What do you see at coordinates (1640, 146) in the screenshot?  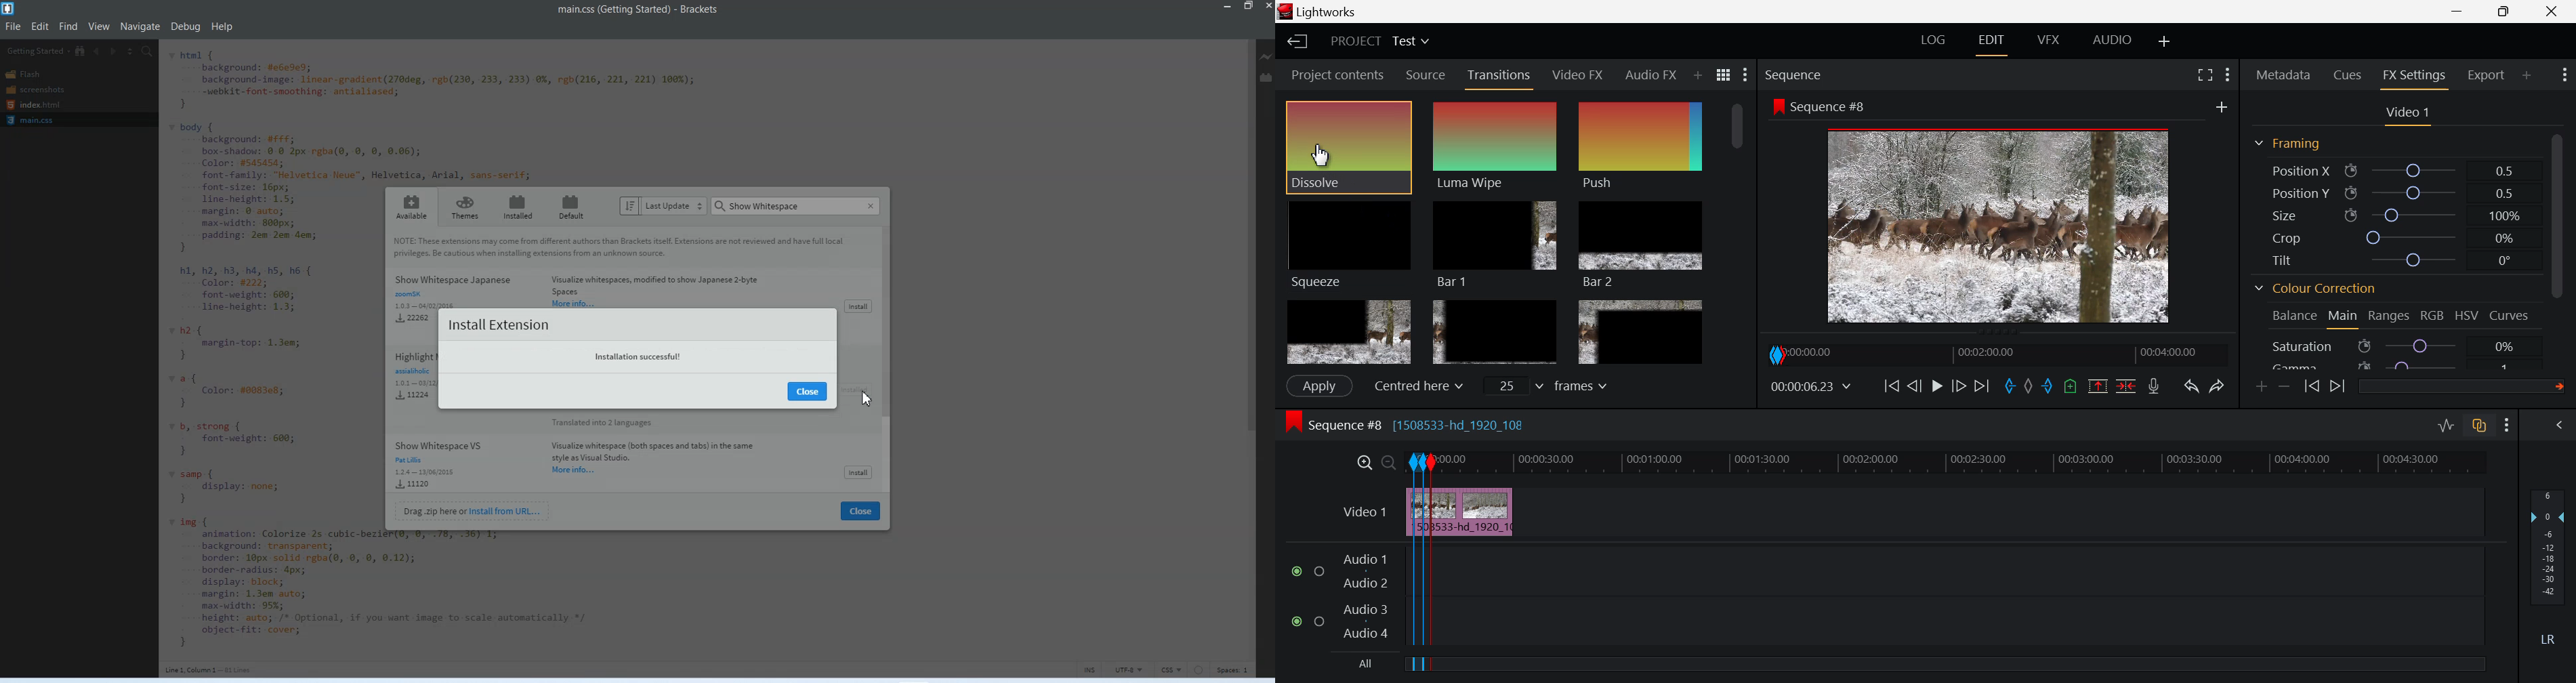 I see `Push` at bounding box center [1640, 146].